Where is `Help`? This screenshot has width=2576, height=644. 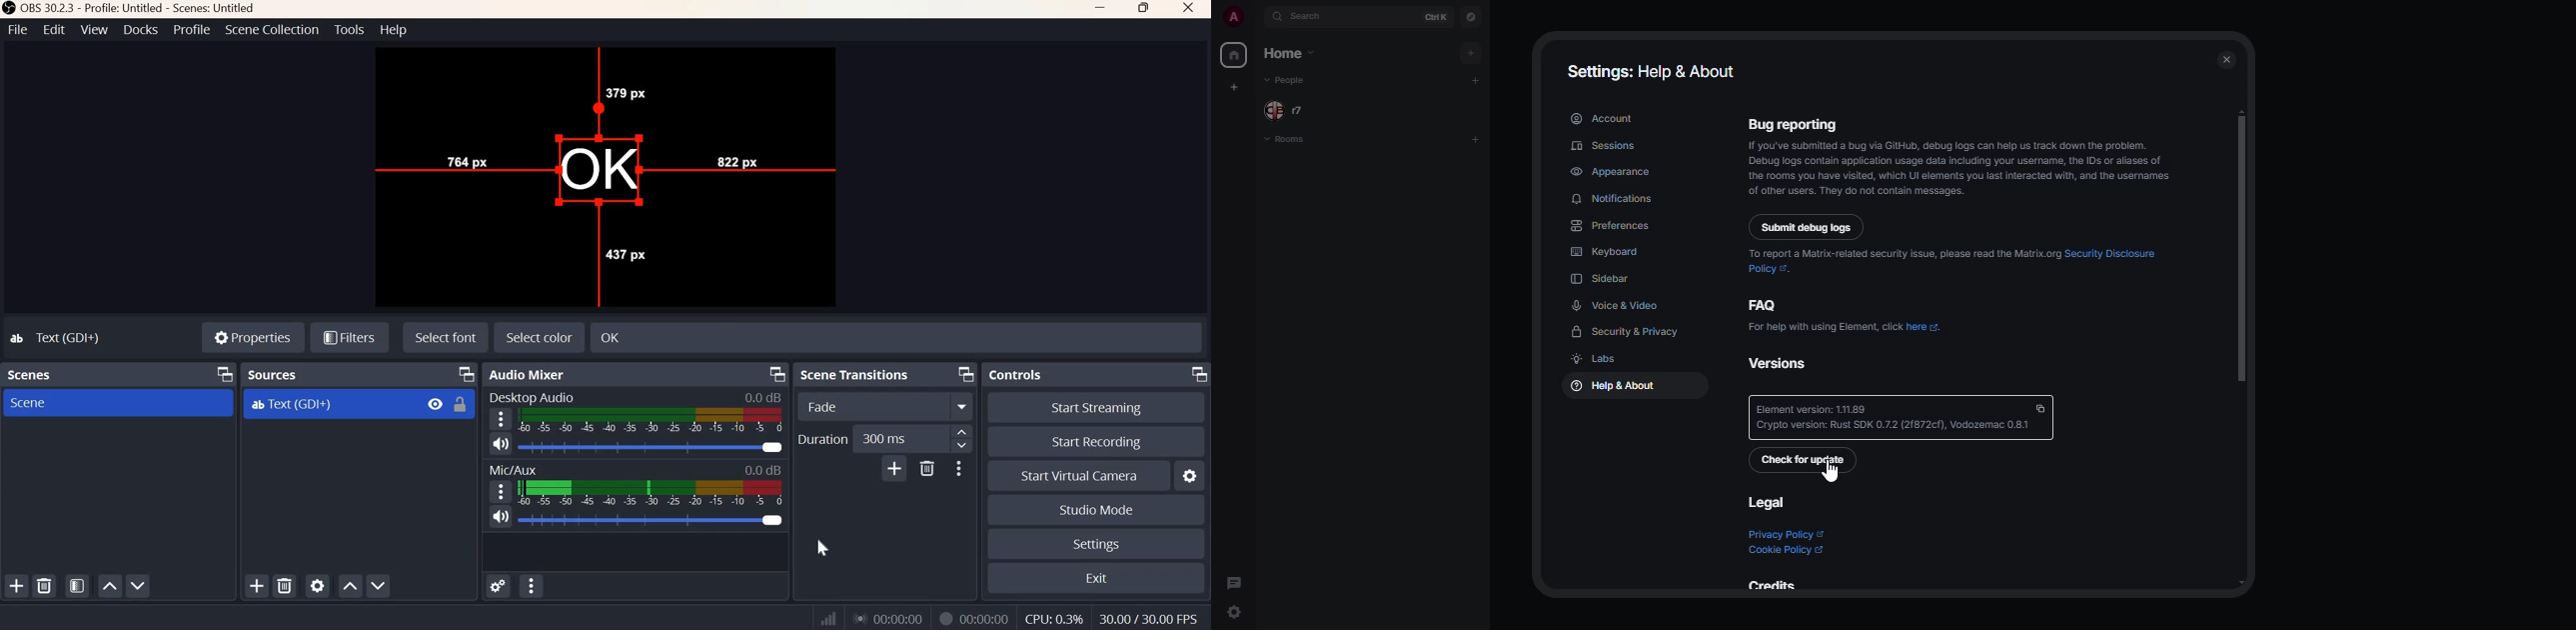
Help is located at coordinates (394, 30).